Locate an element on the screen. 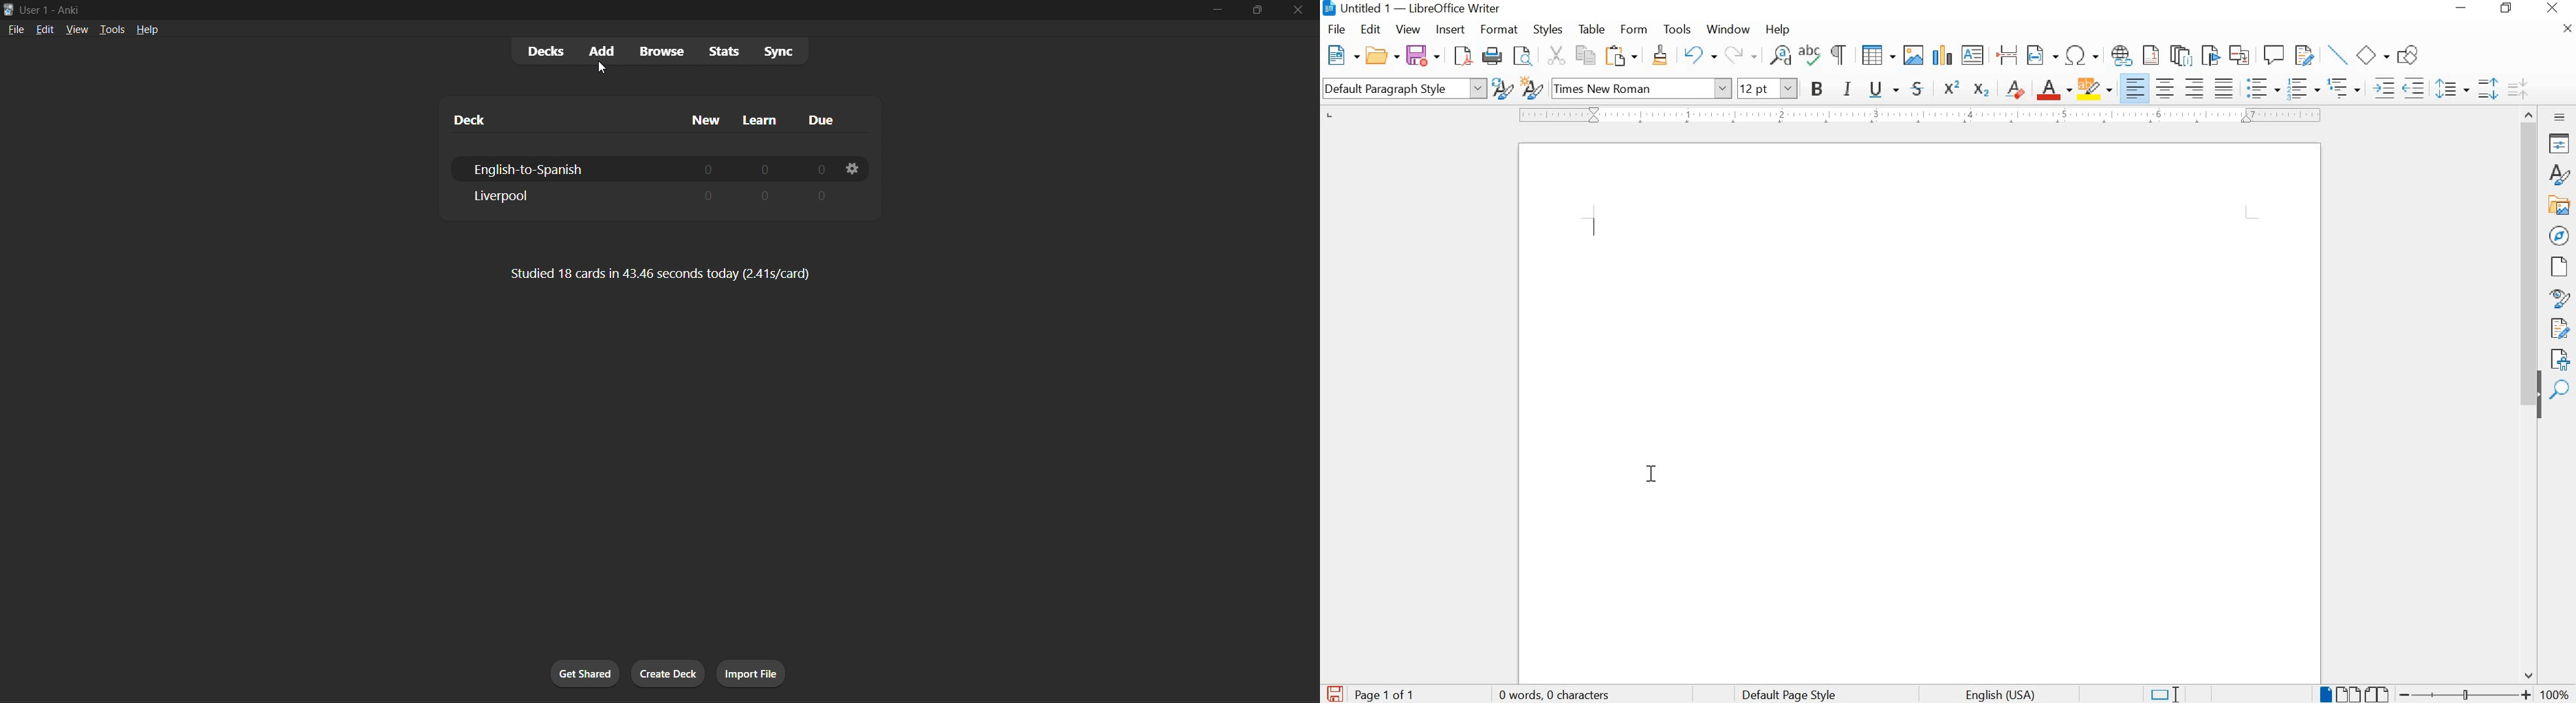 The height and width of the screenshot is (728, 2576). SAVE is located at coordinates (1333, 694).